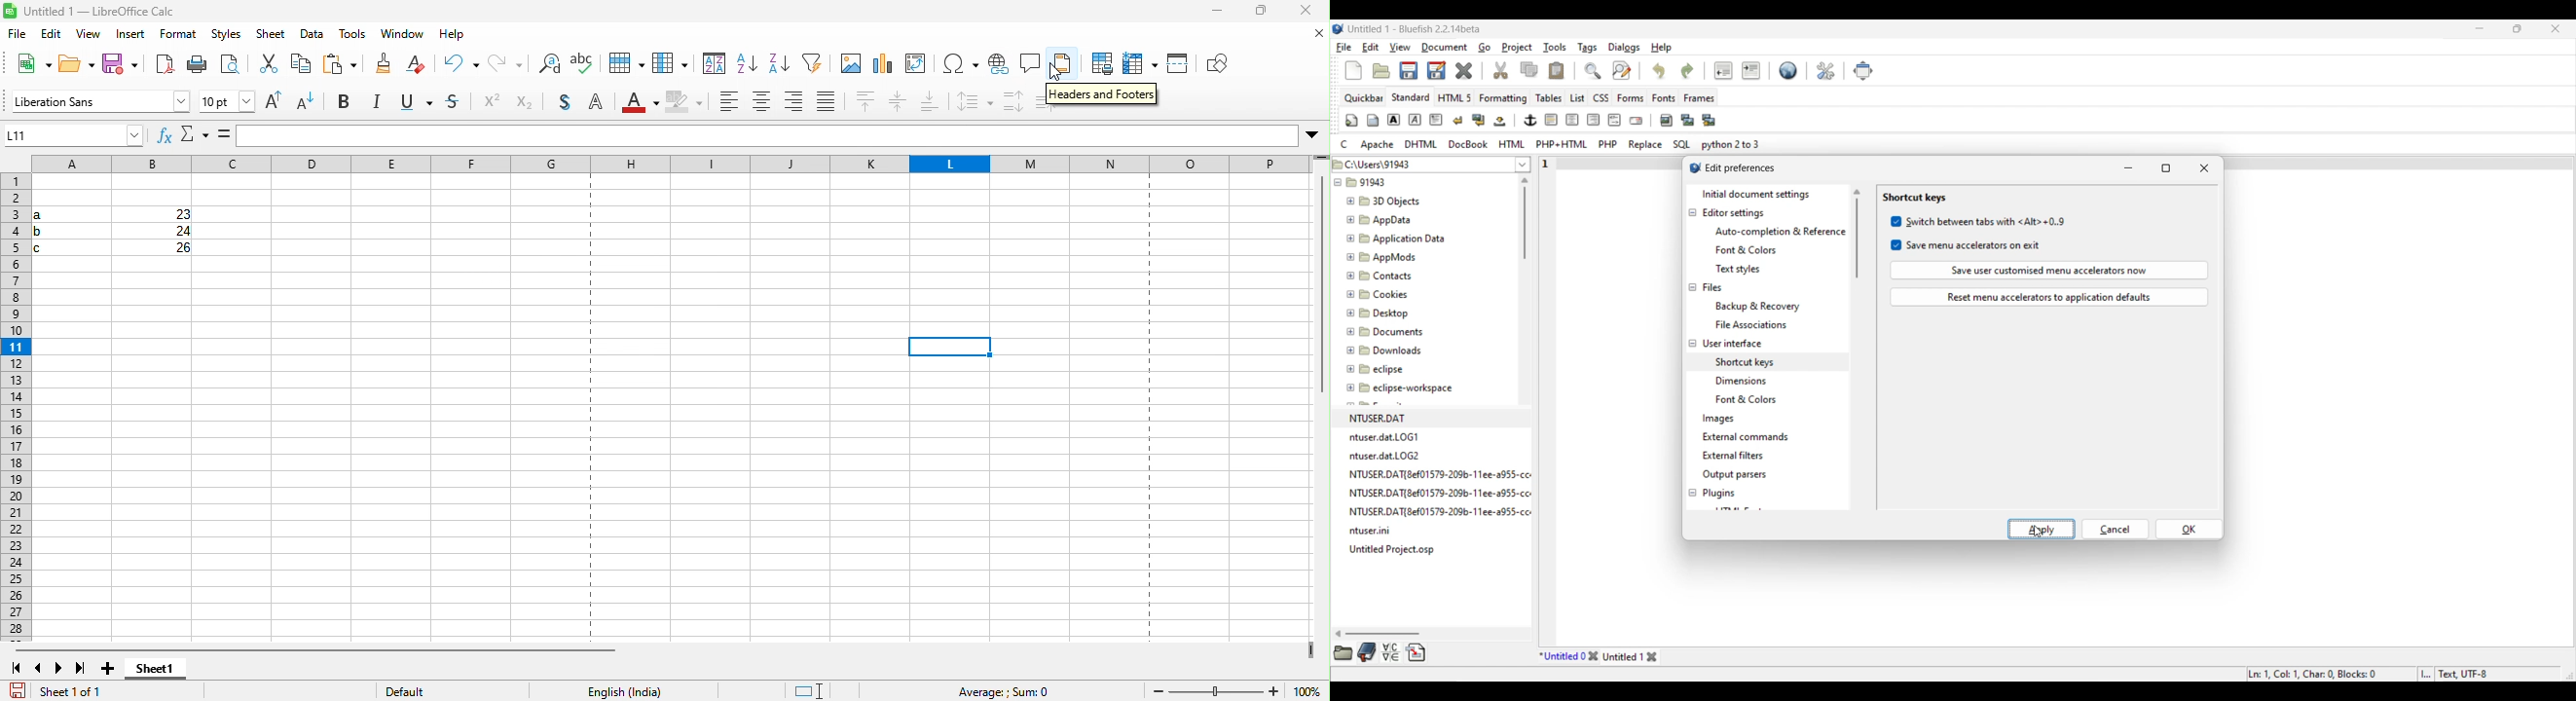 This screenshot has width=2576, height=728. Describe the element at coordinates (804, 688) in the screenshot. I see `standard selection` at that location.